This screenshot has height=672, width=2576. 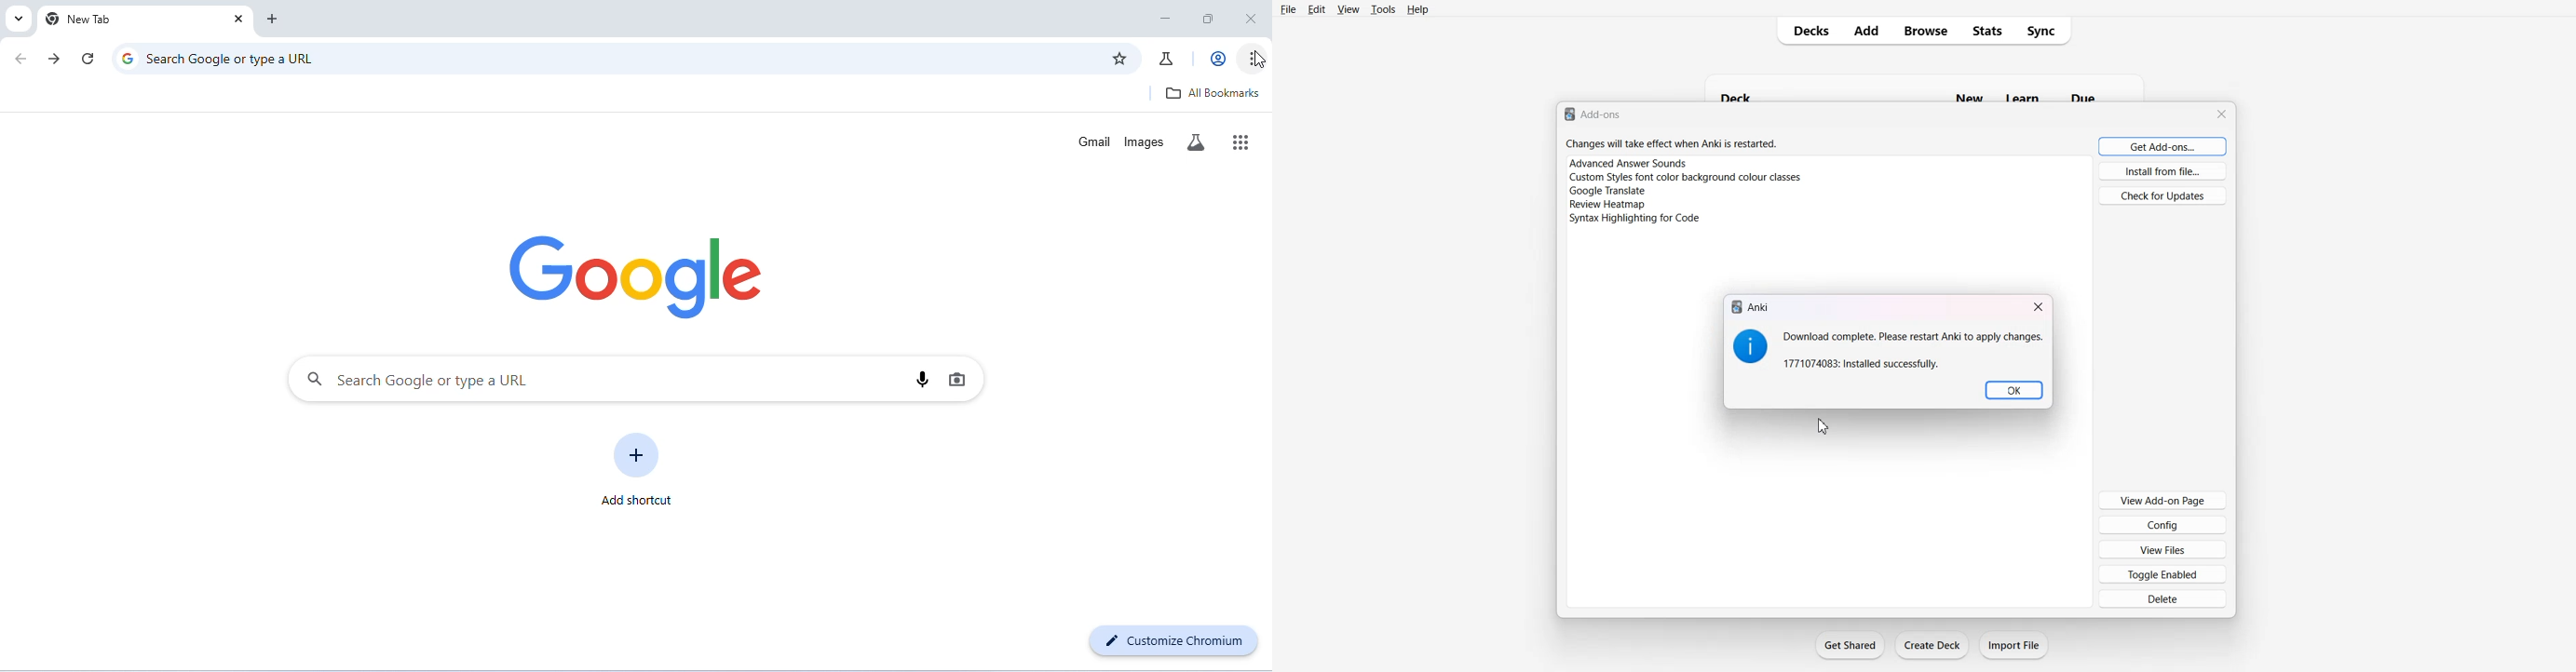 I want to click on learn, so click(x=2023, y=97).